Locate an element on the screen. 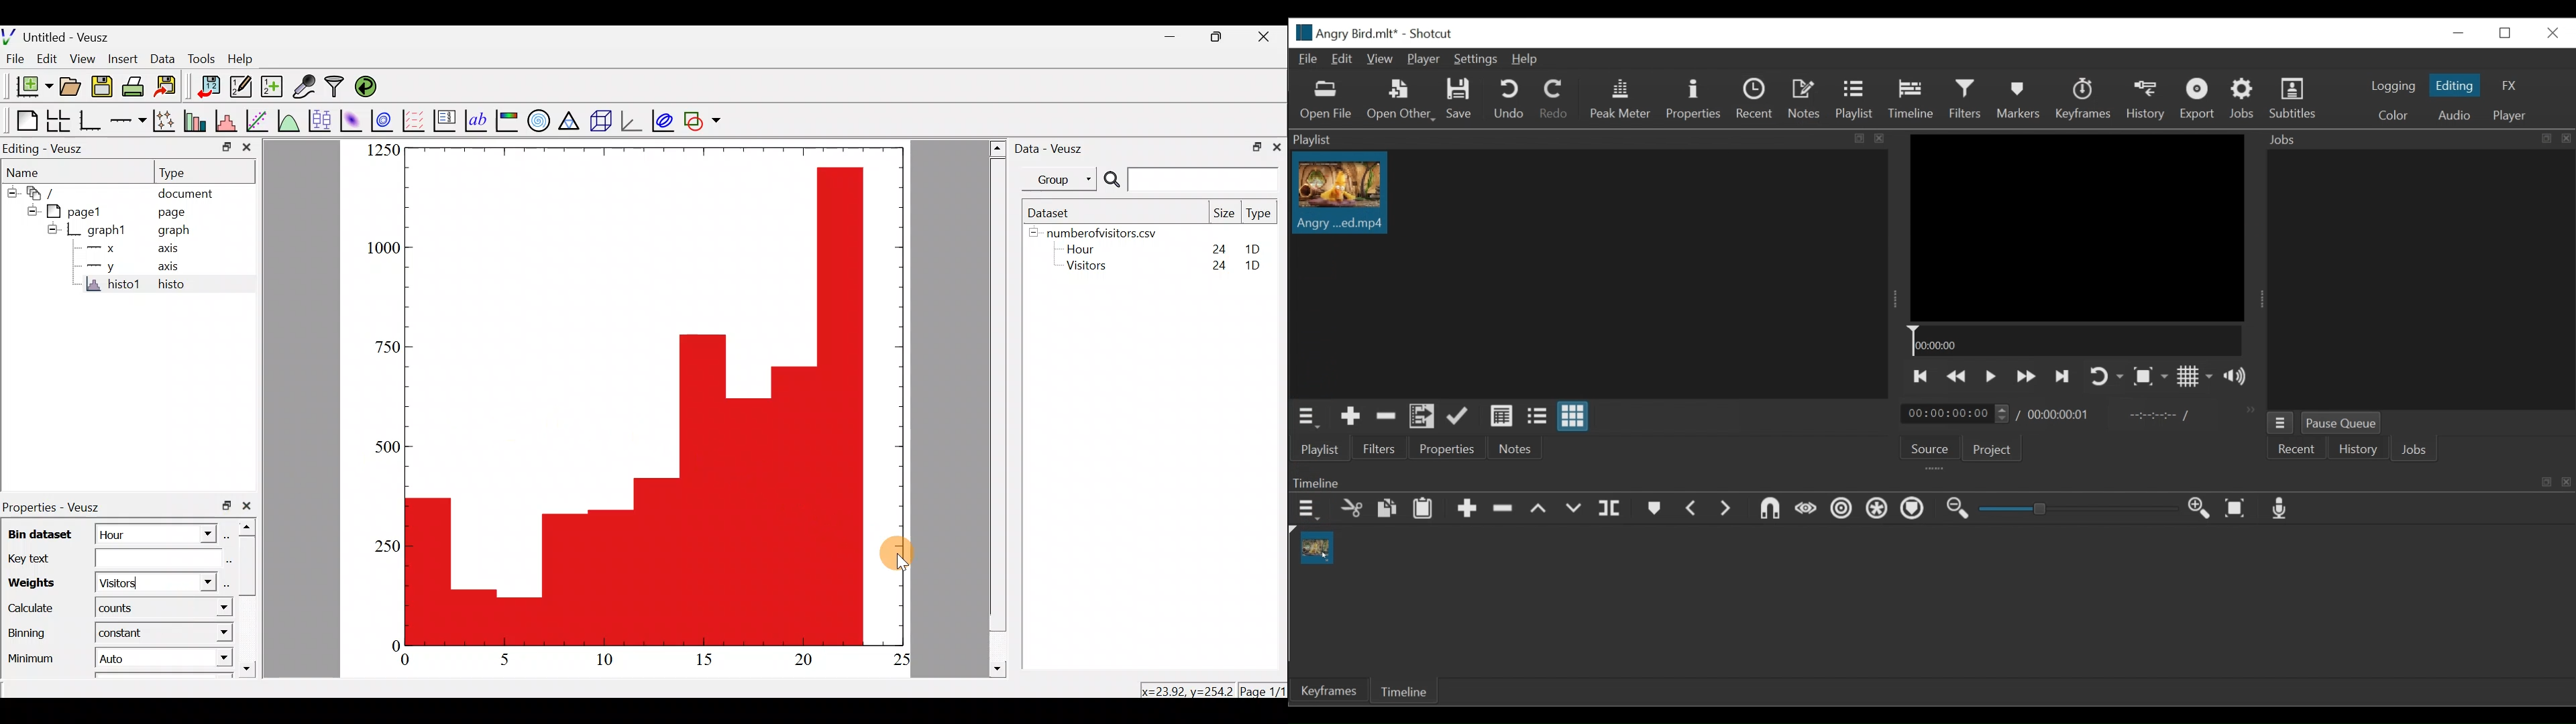 The width and height of the screenshot is (2576, 728). Toggle play or pause is located at coordinates (1994, 377).